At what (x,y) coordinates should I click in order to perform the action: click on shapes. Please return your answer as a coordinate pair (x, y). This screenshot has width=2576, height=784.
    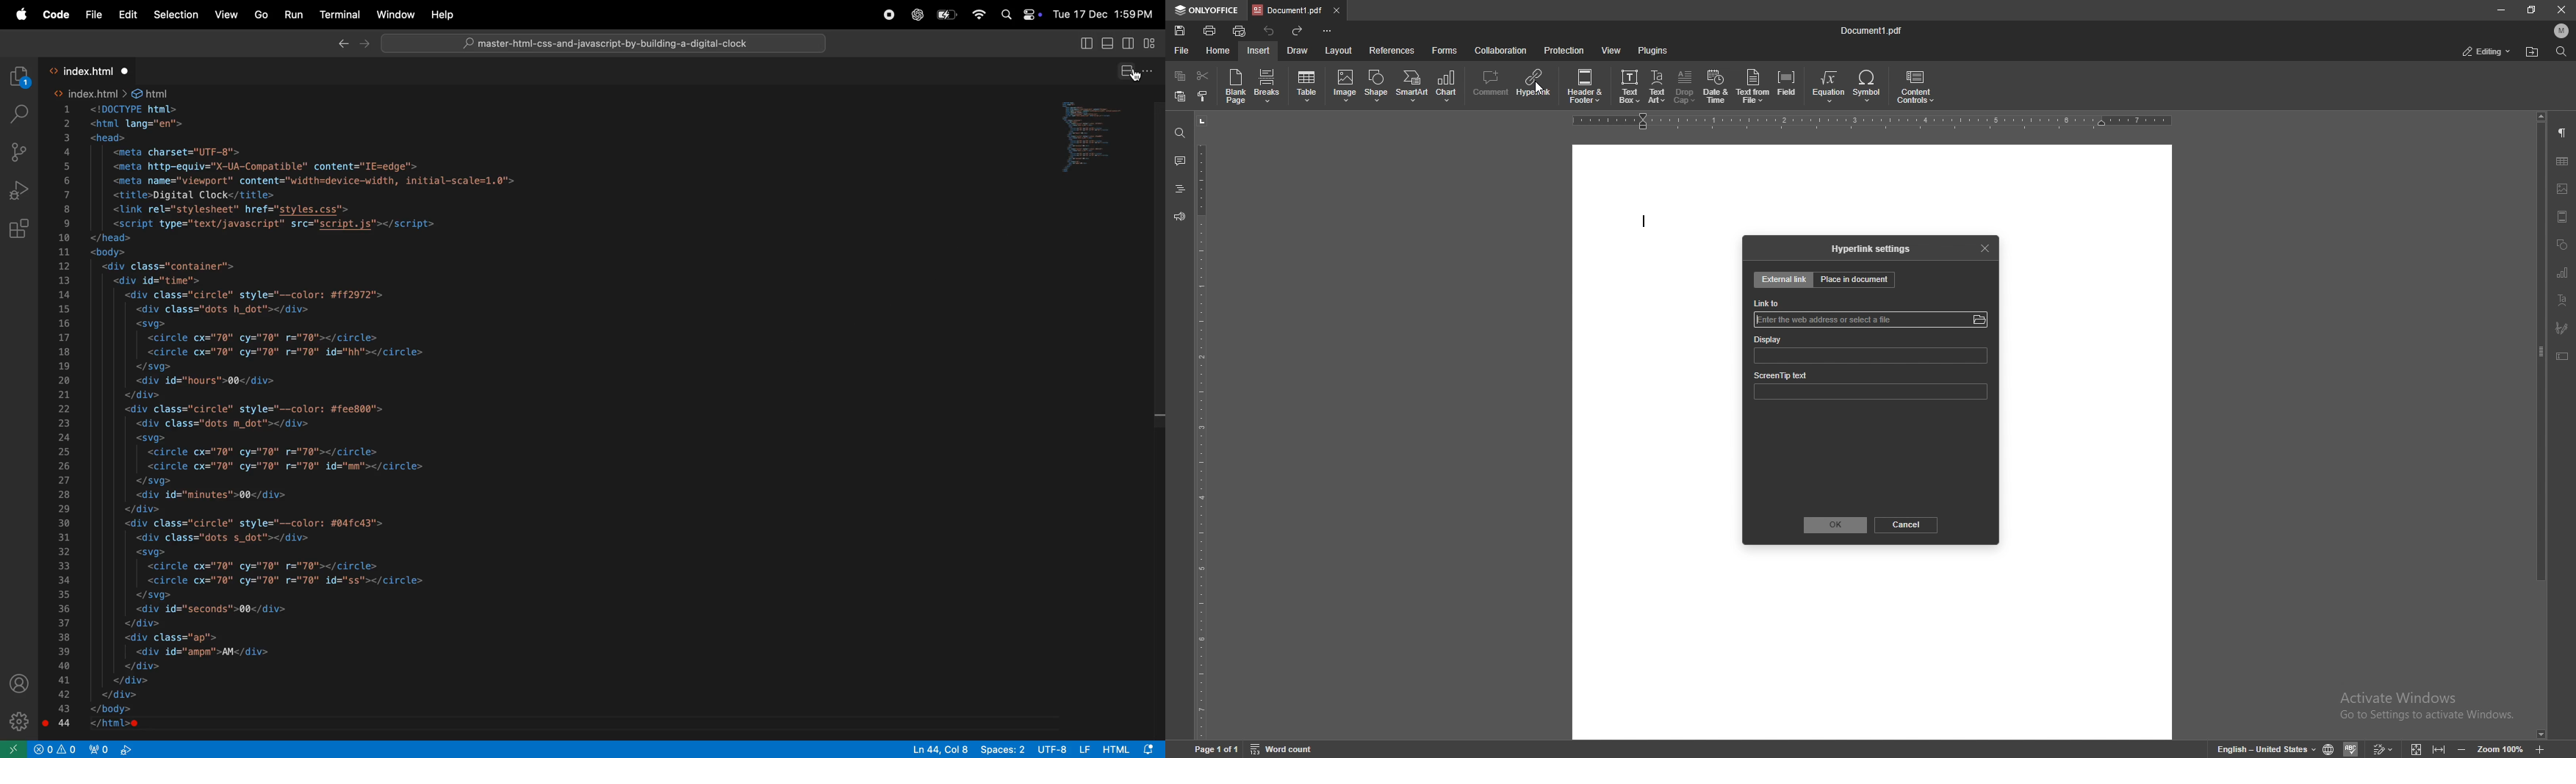
    Looking at the image, I should click on (2561, 245).